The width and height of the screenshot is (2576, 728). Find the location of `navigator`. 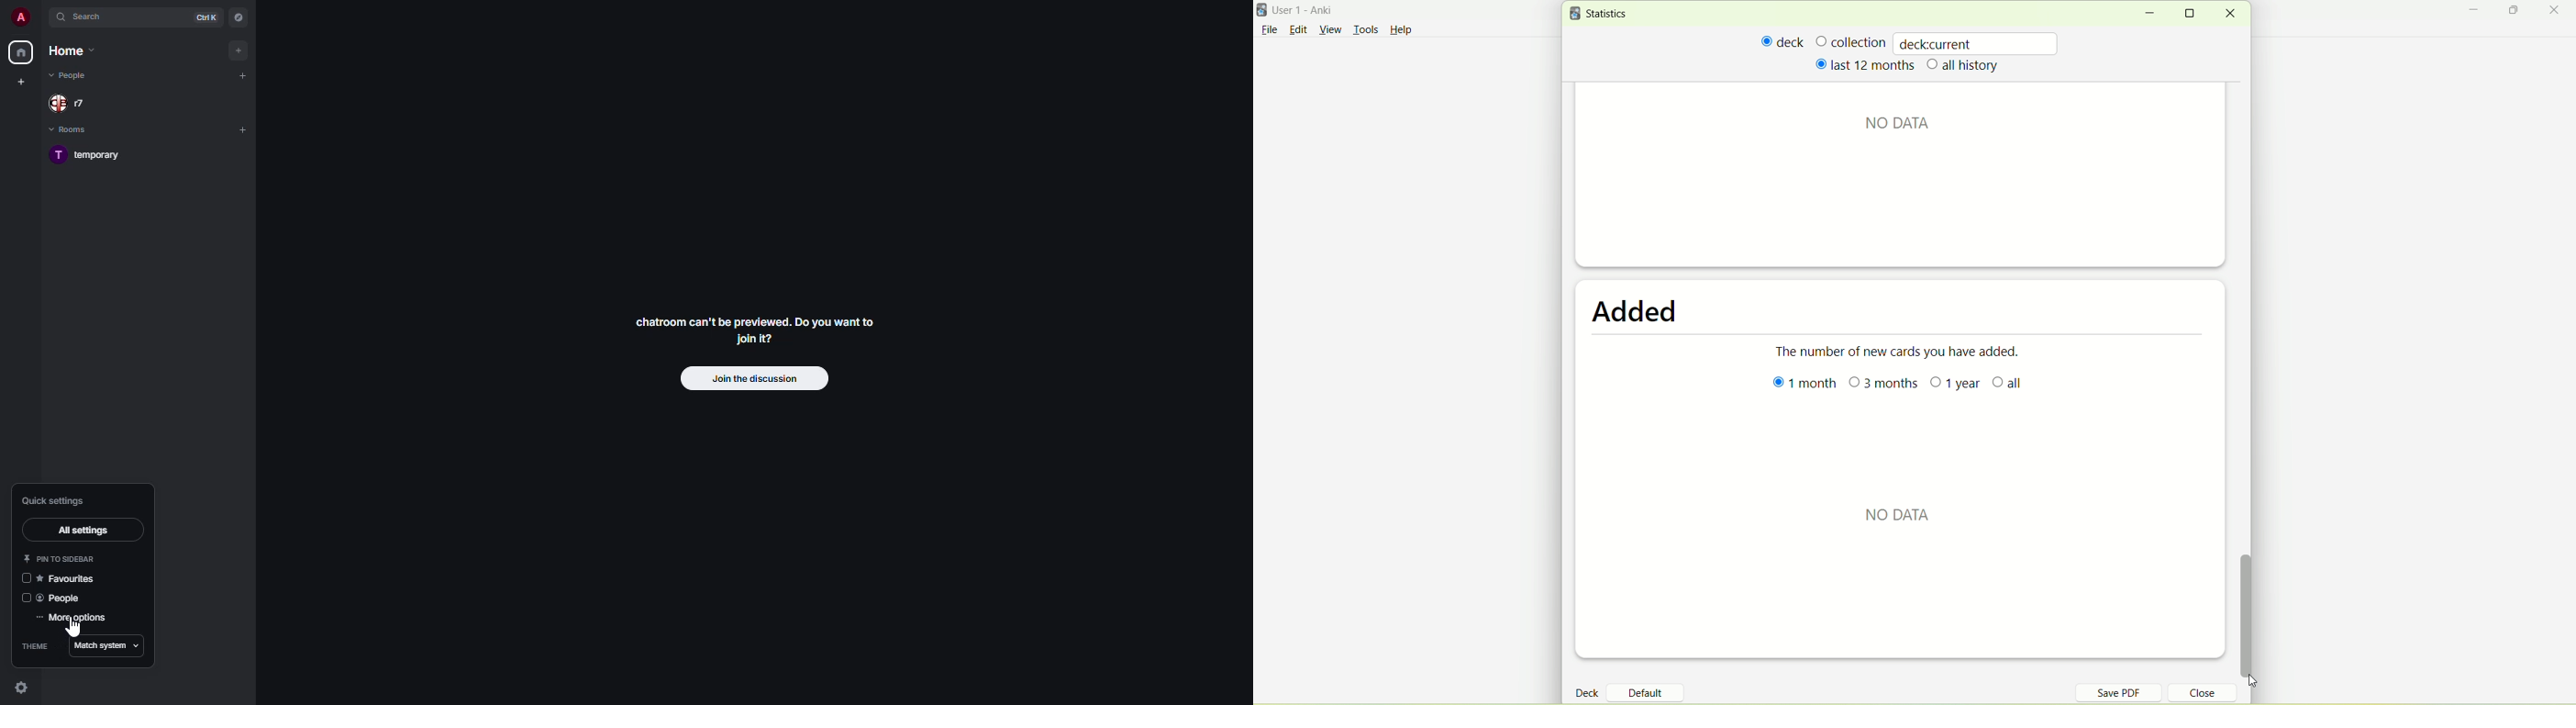

navigator is located at coordinates (239, 17).